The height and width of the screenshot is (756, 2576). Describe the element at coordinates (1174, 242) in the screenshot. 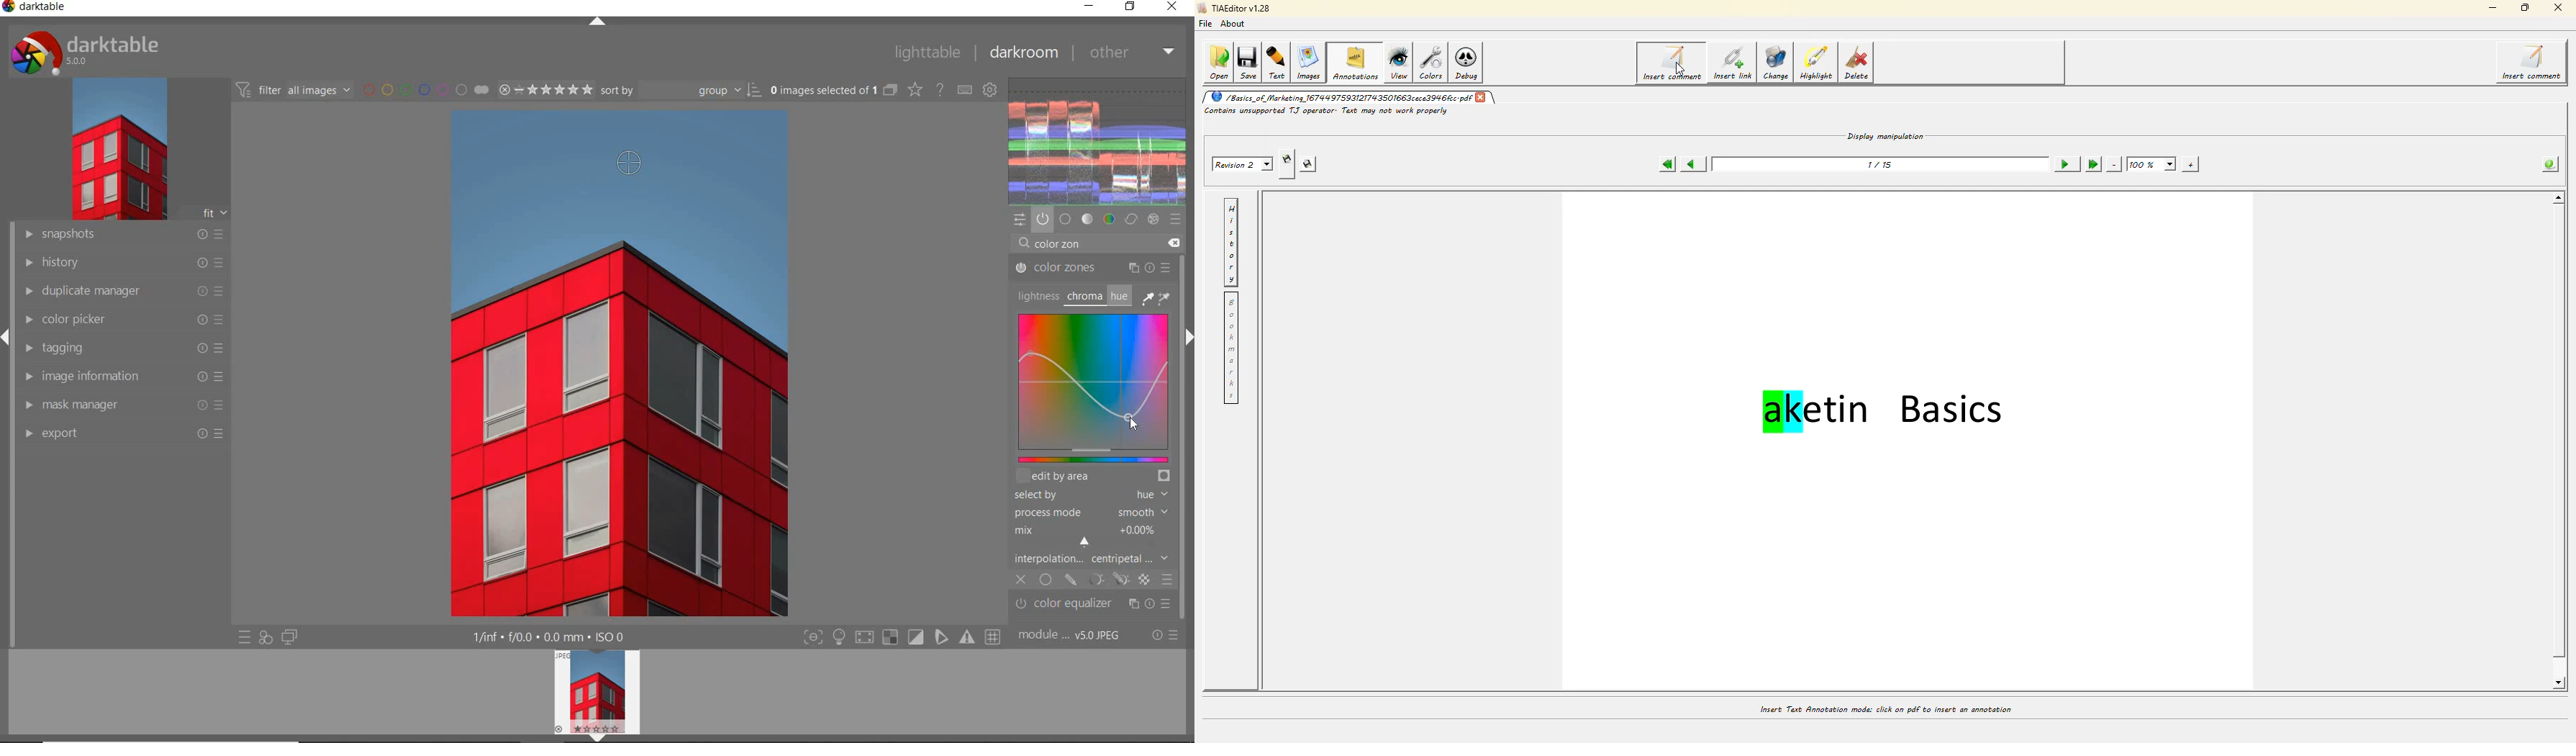

I see `DELETE` at that location.